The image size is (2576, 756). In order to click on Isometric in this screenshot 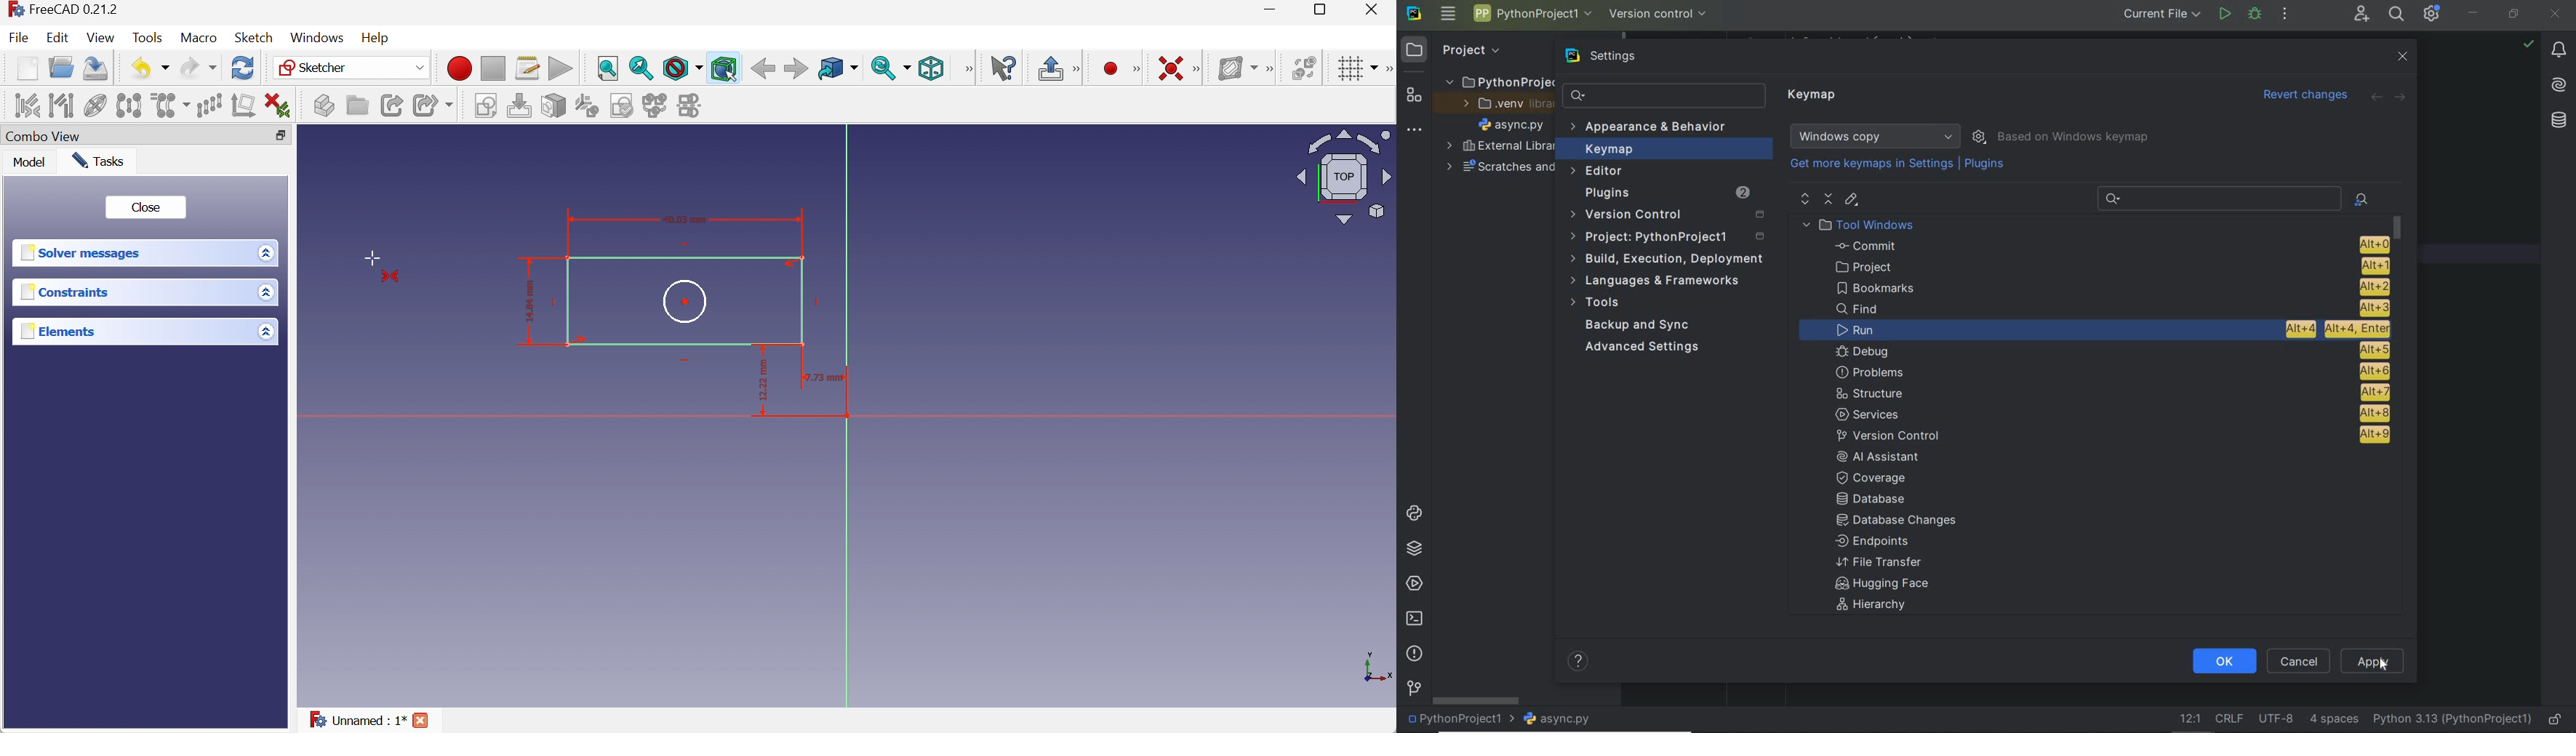, I will do `click(932, 69)`.